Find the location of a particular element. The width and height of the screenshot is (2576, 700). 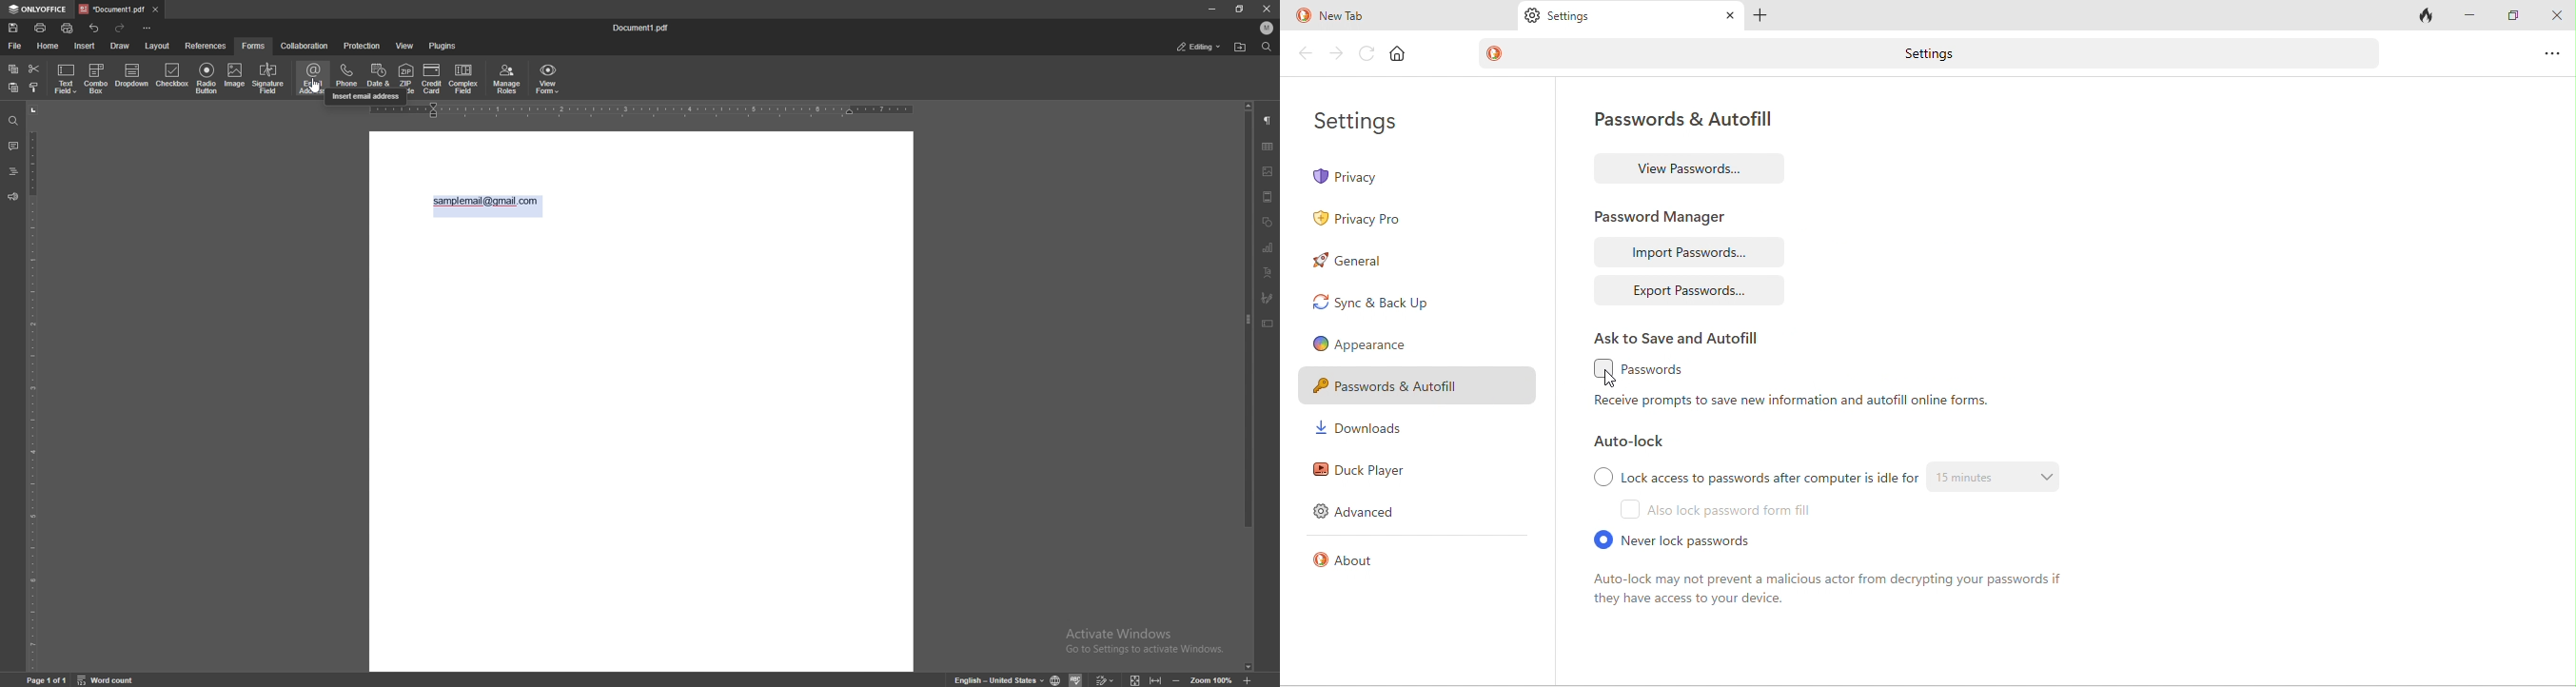

text art is located at coordinates (1269, 273).